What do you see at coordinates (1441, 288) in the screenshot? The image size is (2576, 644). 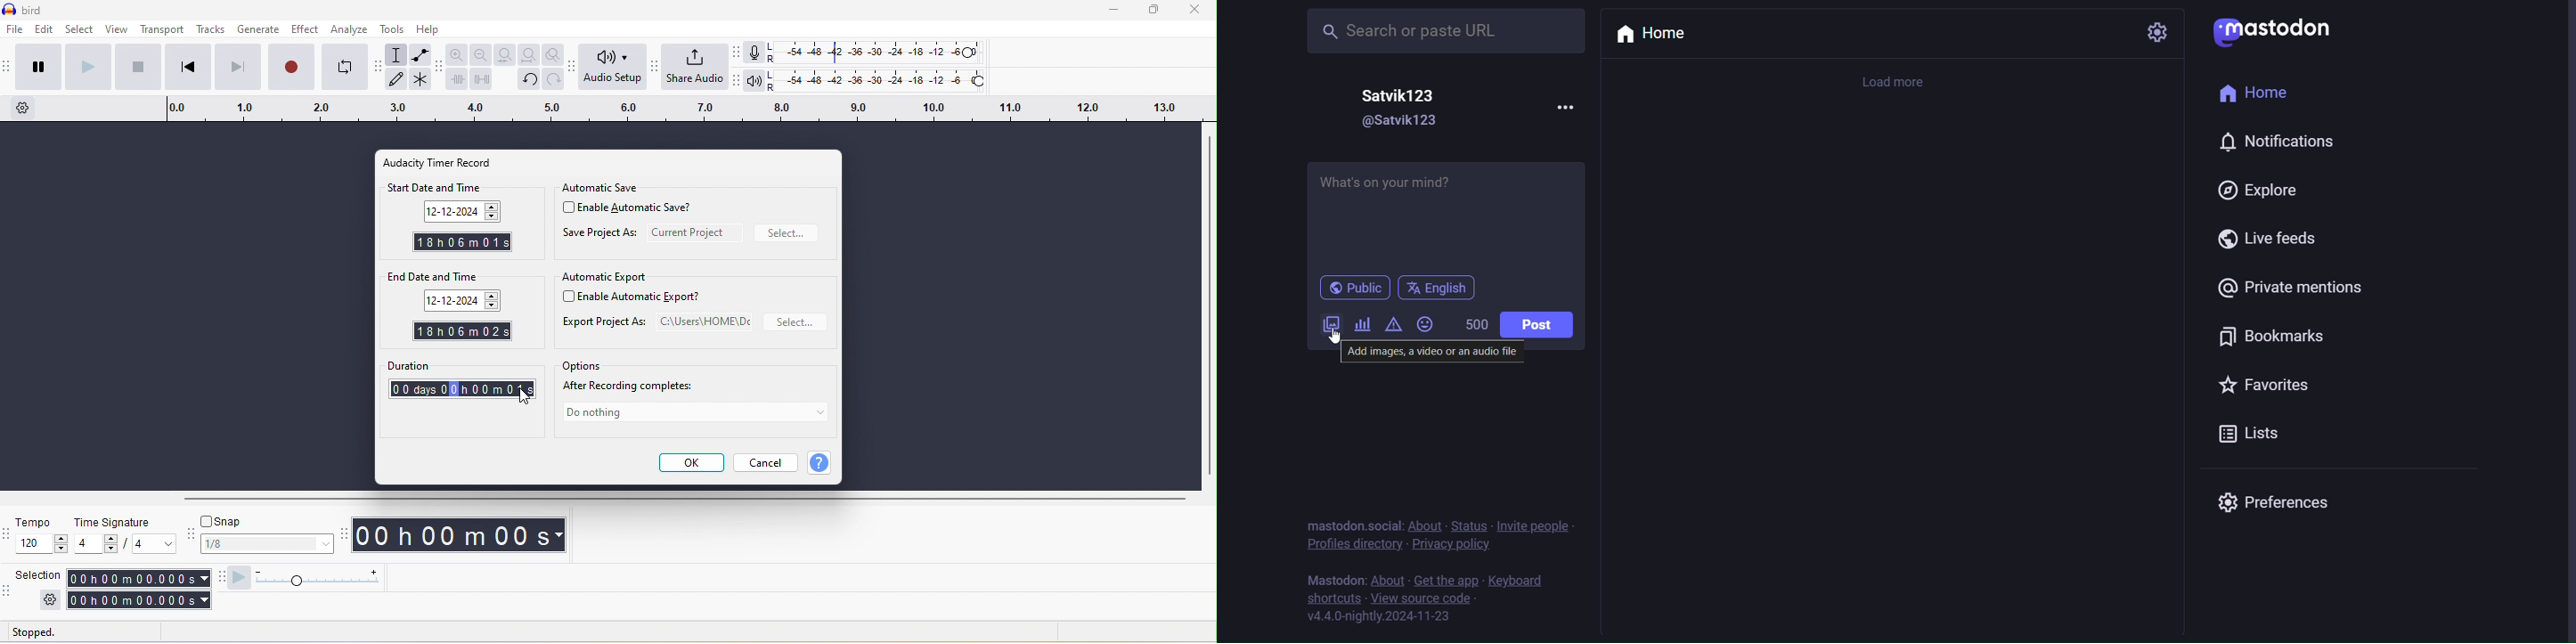 I see `english` at bounding box center [1441, 288].